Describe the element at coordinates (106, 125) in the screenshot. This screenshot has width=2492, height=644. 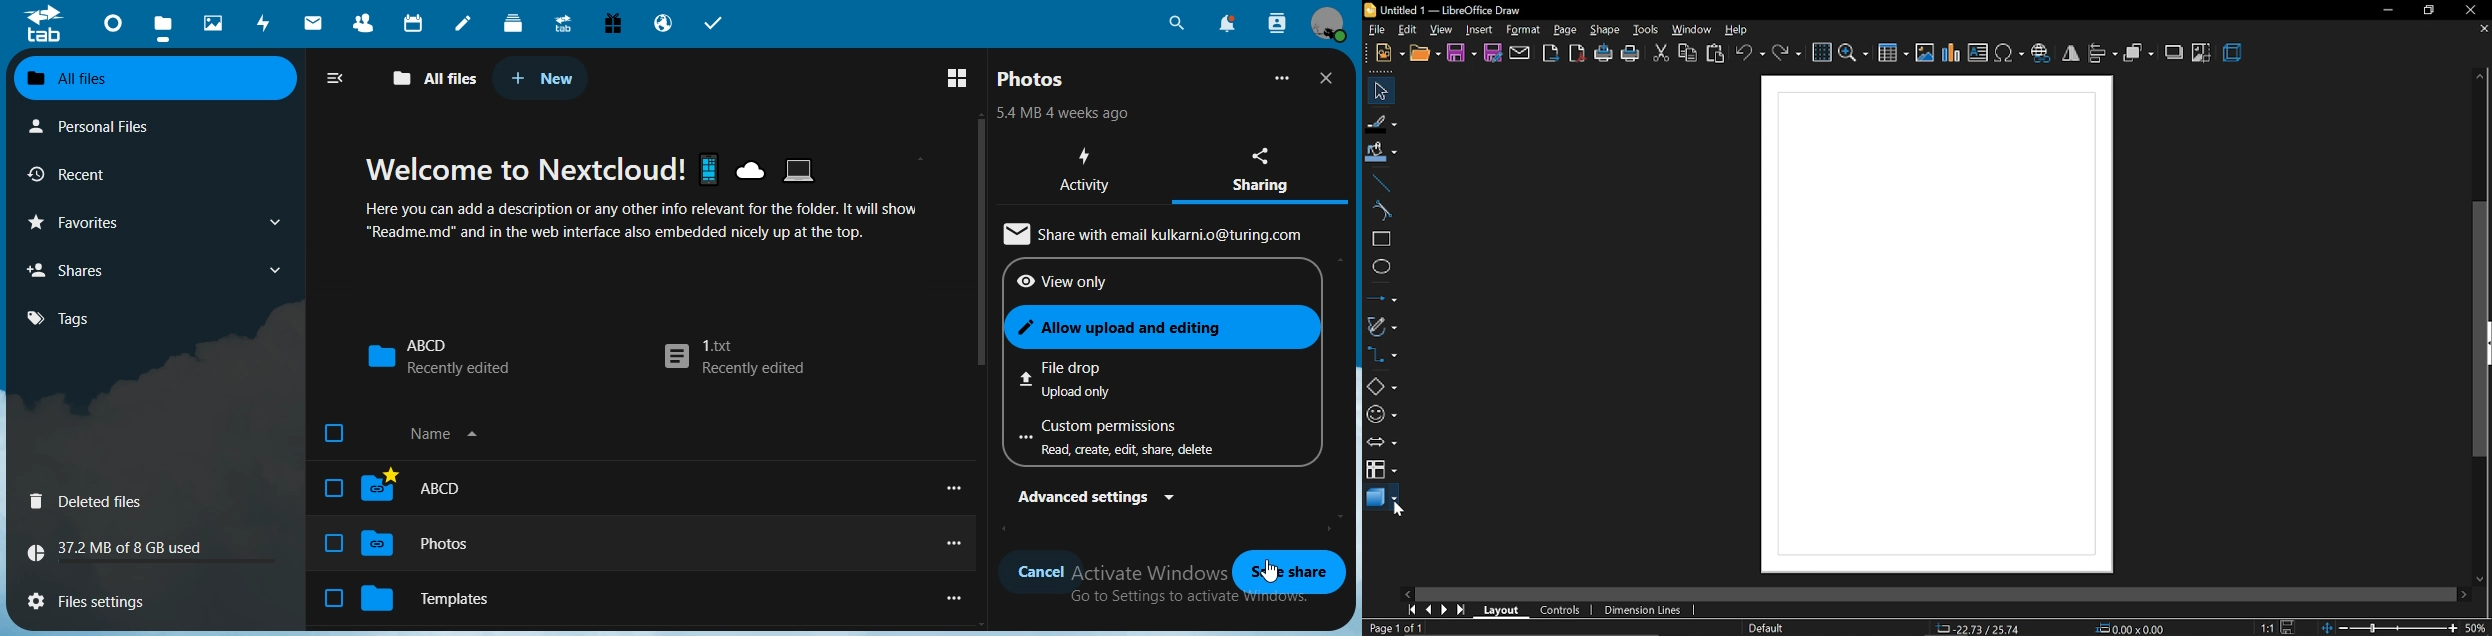
I see `personal files` at that location.